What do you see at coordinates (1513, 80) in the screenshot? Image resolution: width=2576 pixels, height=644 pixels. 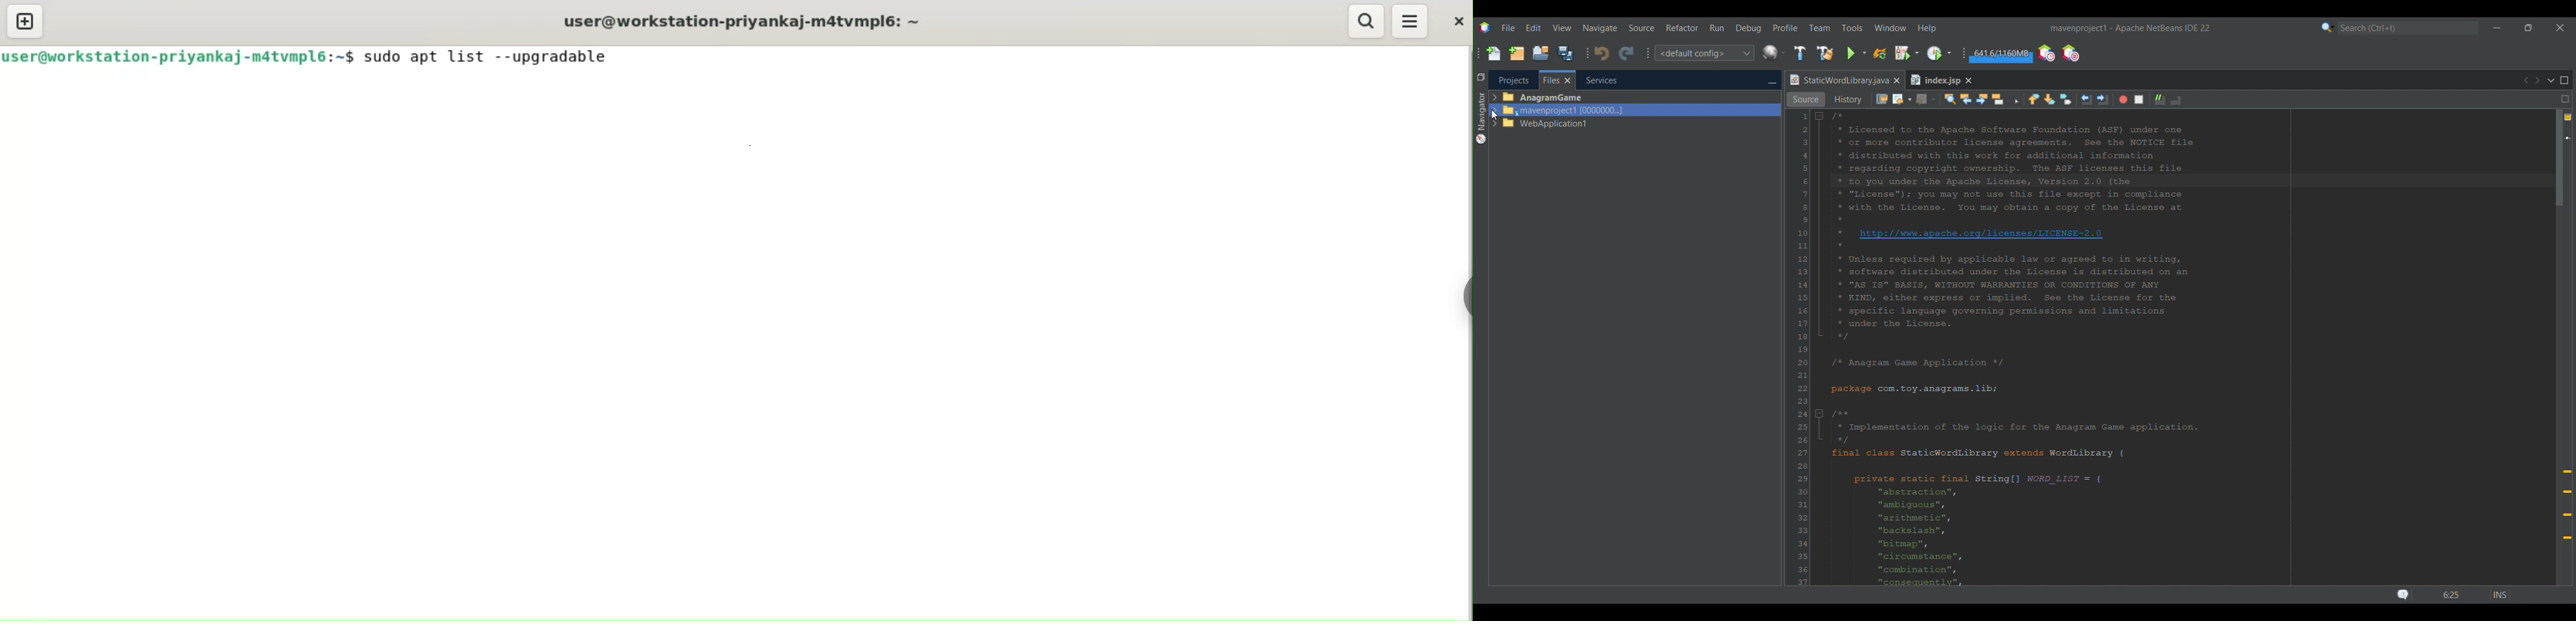 I see `Projects tab` at bounding box center [1513, 80].